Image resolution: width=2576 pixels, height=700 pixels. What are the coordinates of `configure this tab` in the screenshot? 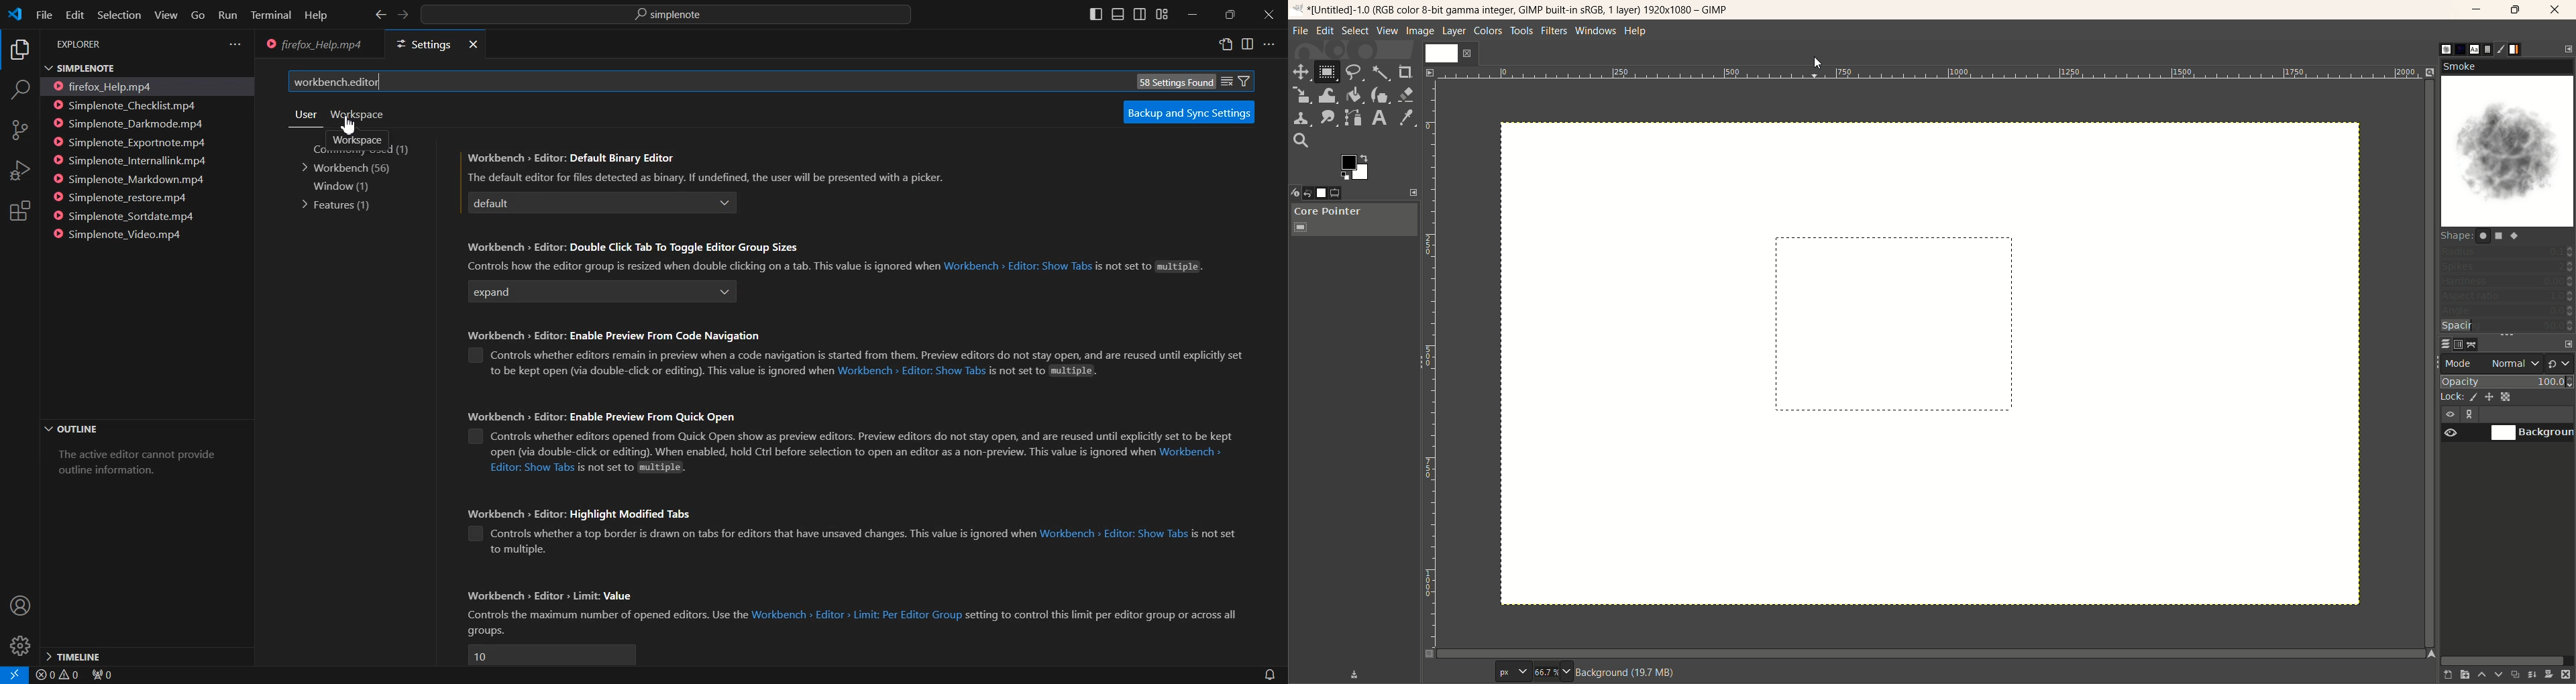 It's located at (2568, 343).